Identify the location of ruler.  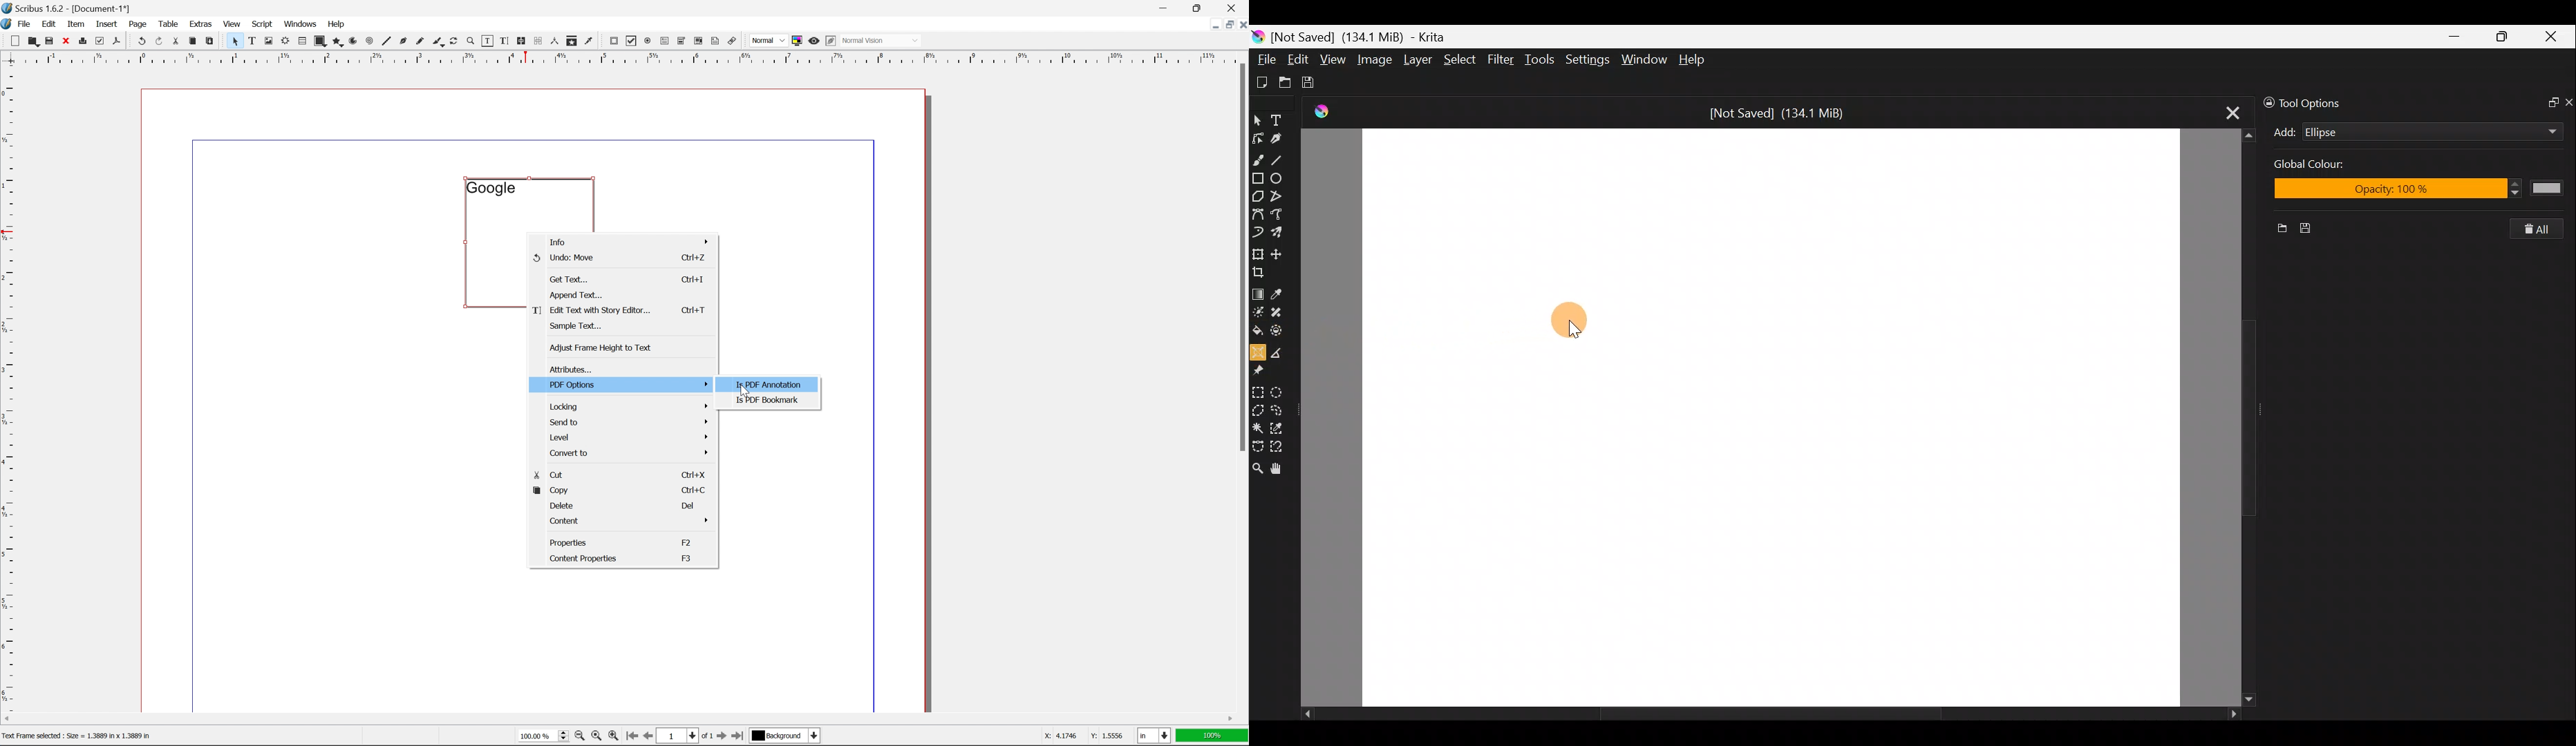
(9, 387).